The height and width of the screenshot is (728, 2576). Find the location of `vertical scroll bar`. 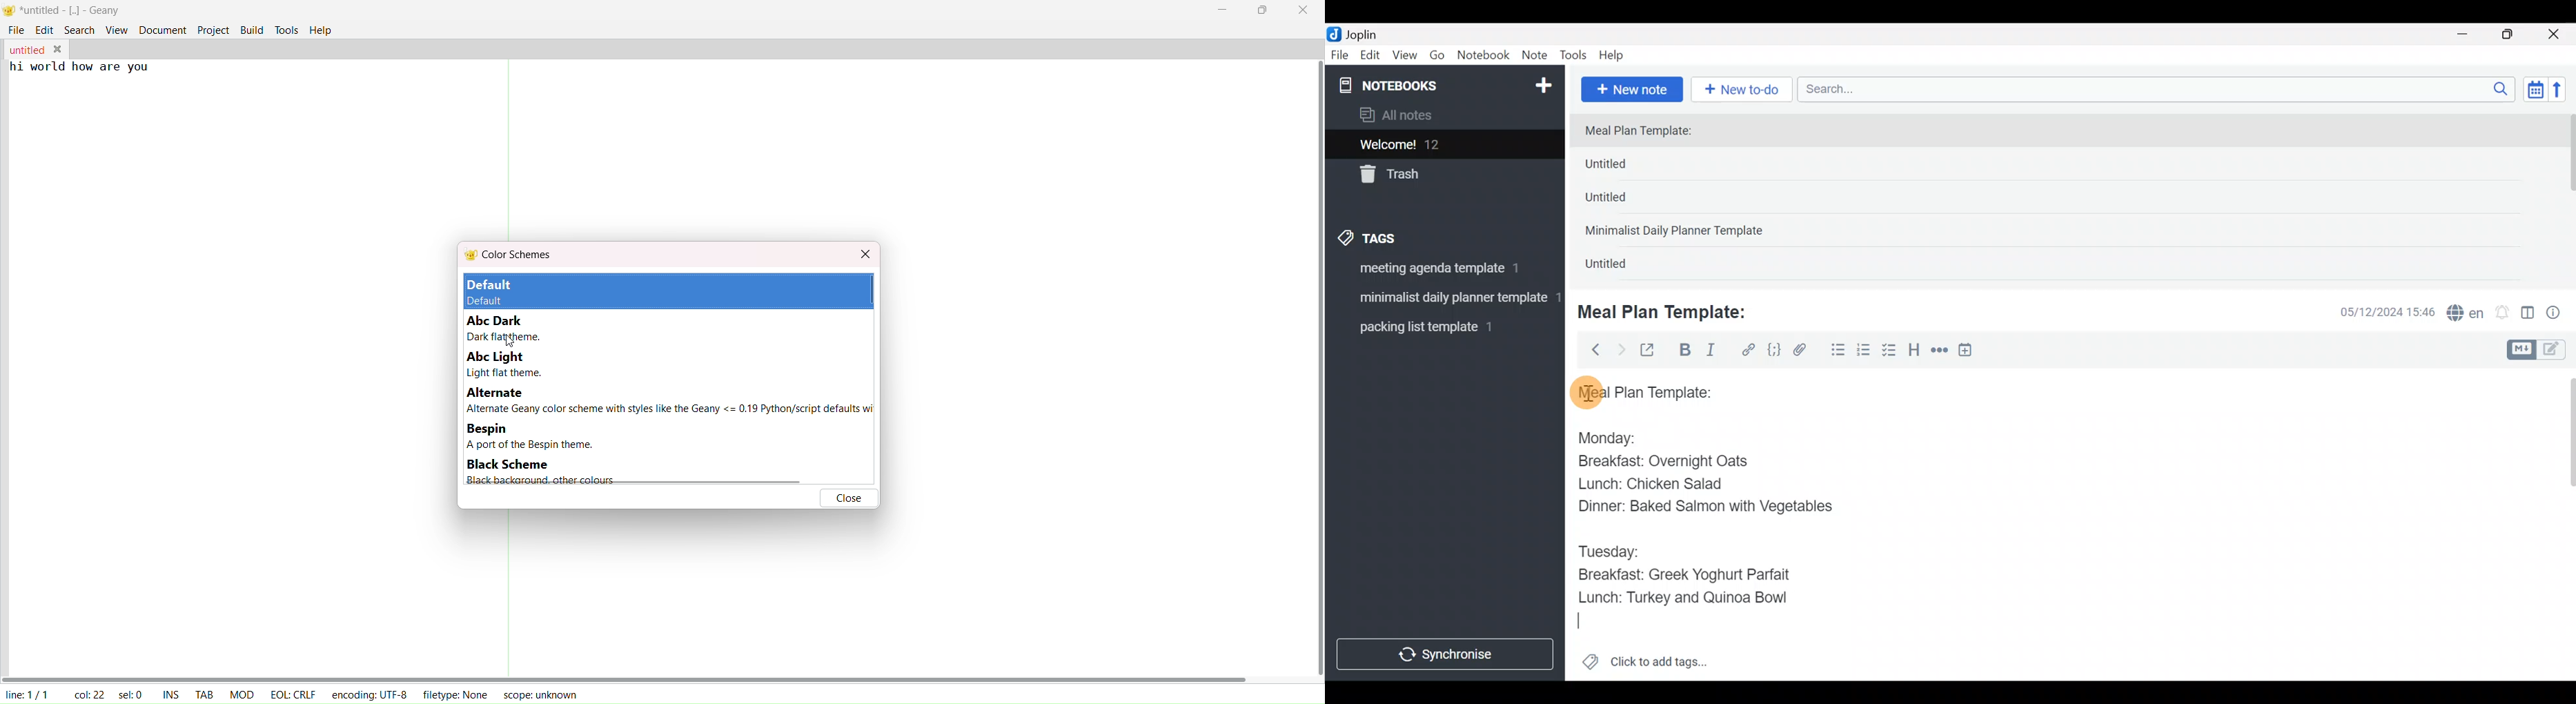

vertical scroll bar is located at coordinates (1313, 368).